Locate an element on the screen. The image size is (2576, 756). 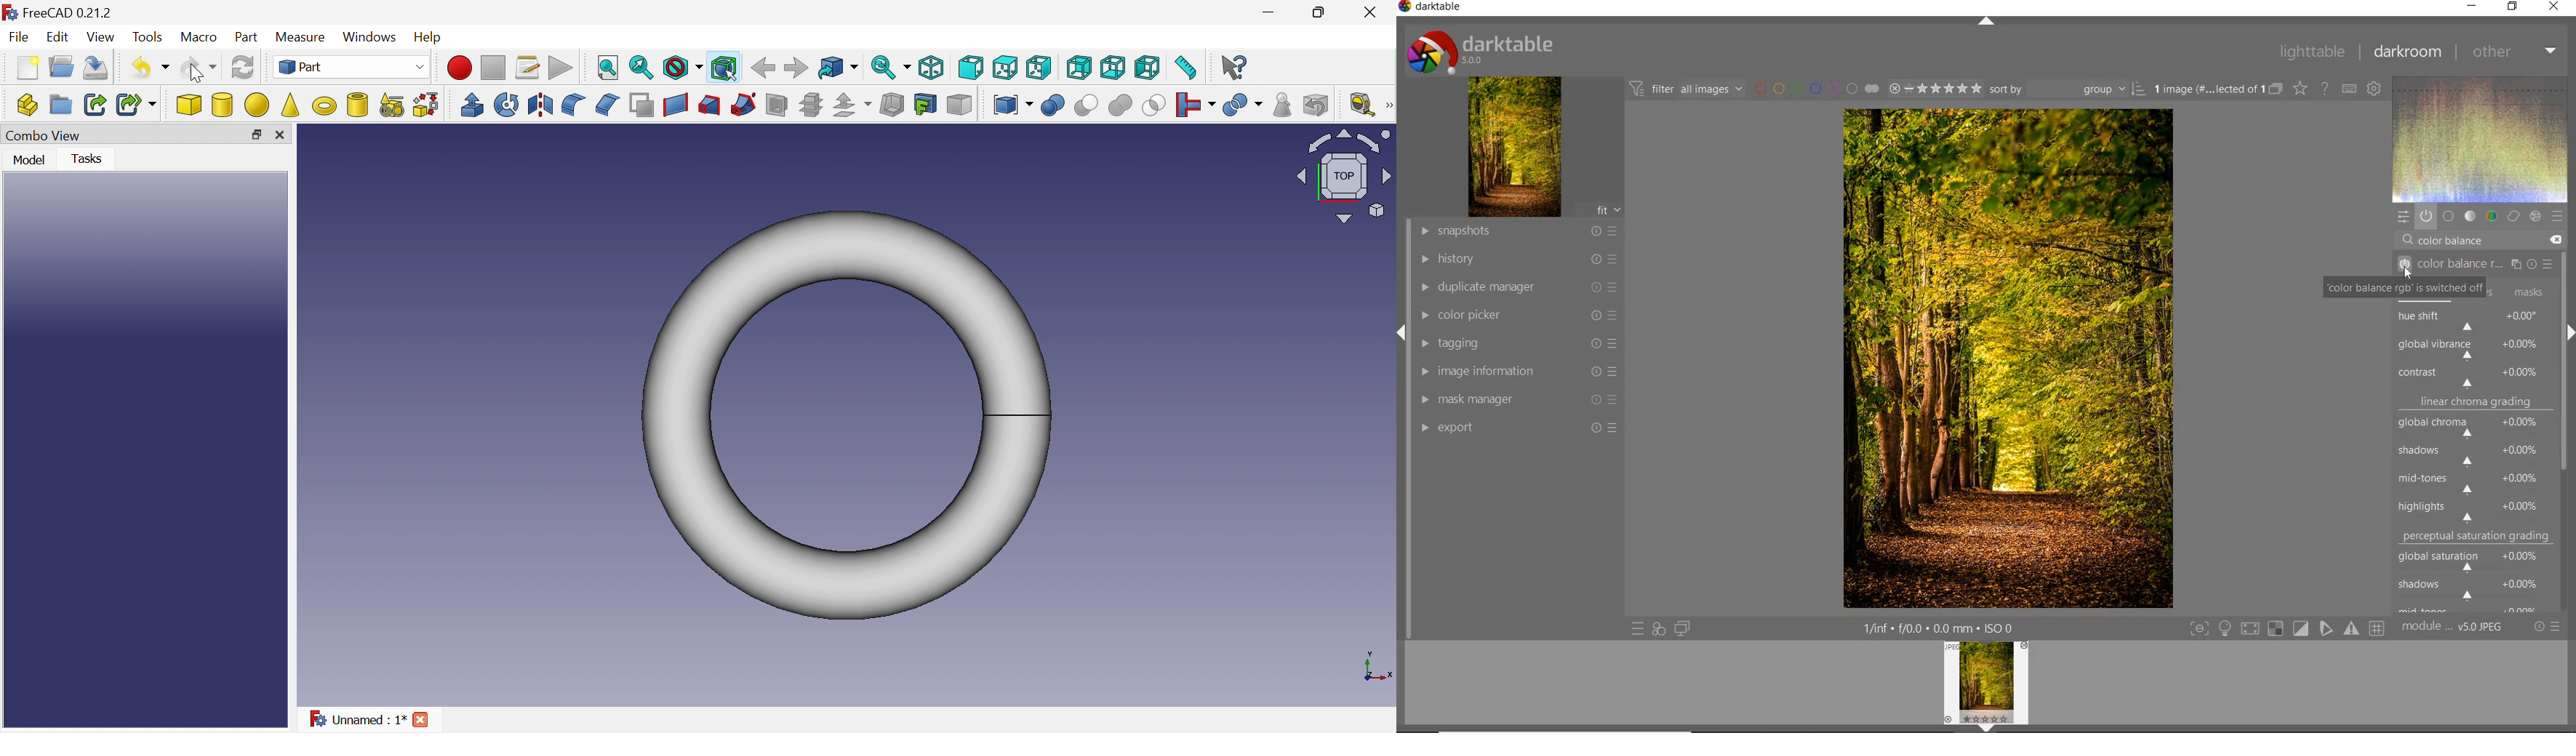
Execute macros is located at coordinates (559, 68).